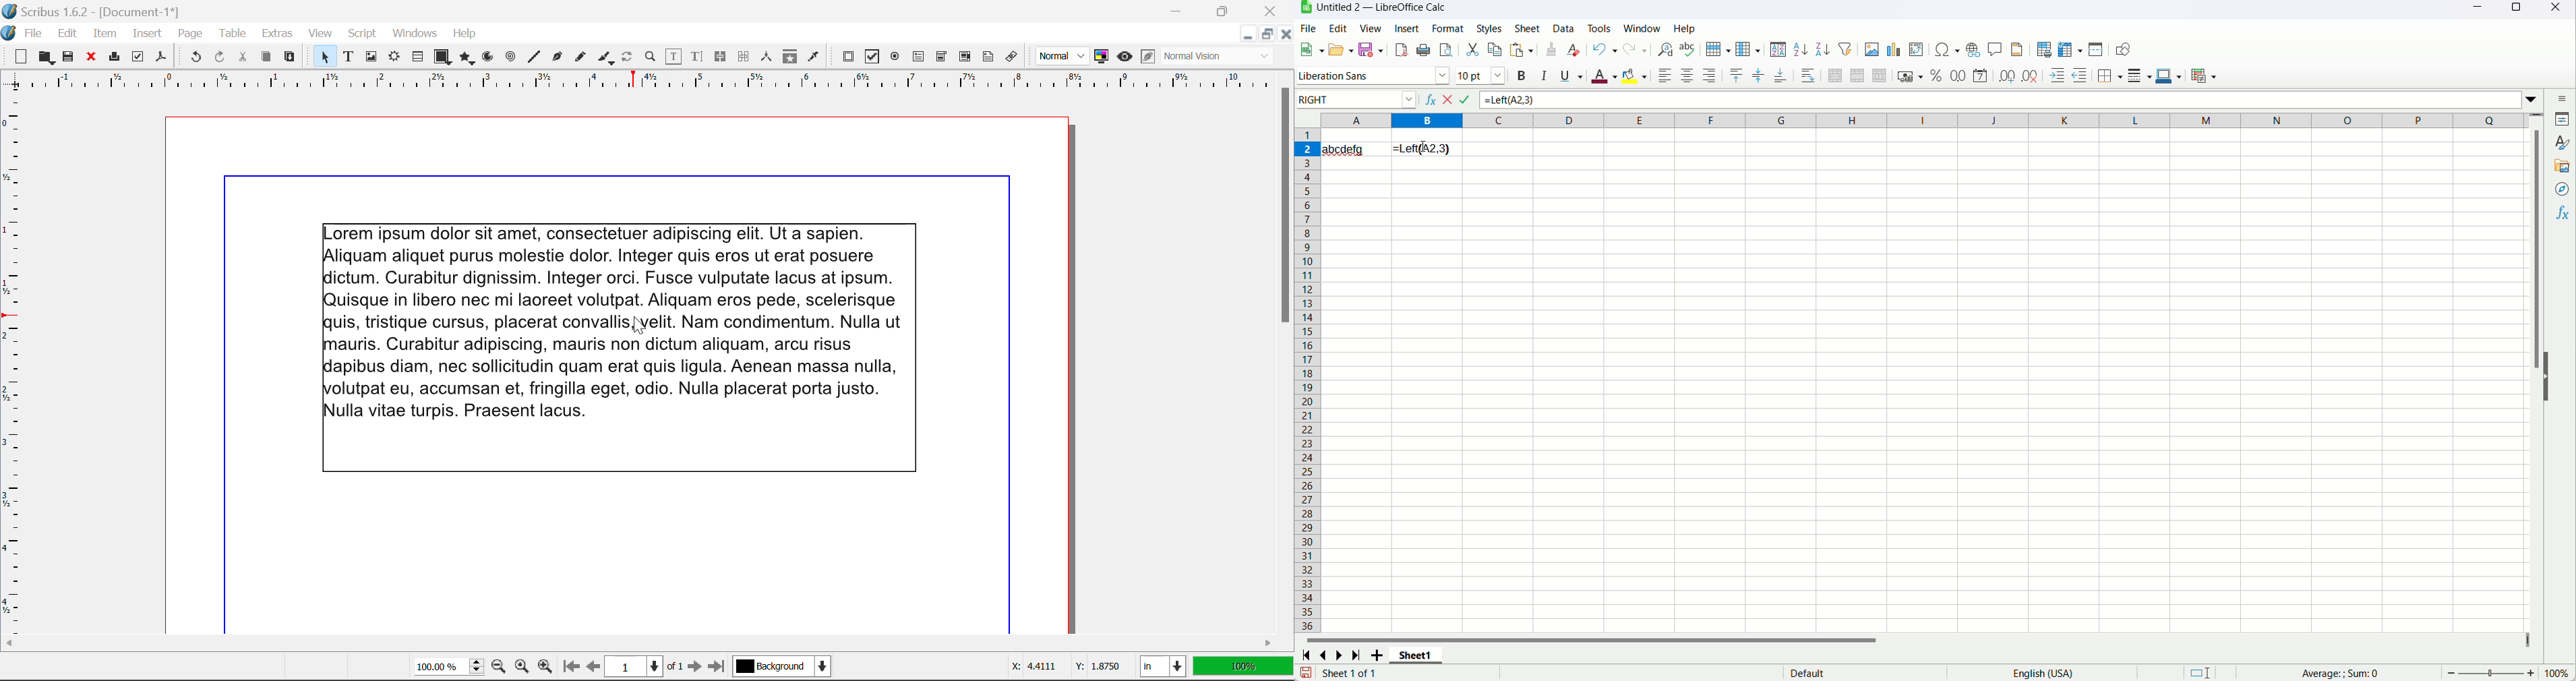  What do you see at coordinates (1529, 28) in the screenshot?
I see `sheet` at bounding box center [1529, 28].